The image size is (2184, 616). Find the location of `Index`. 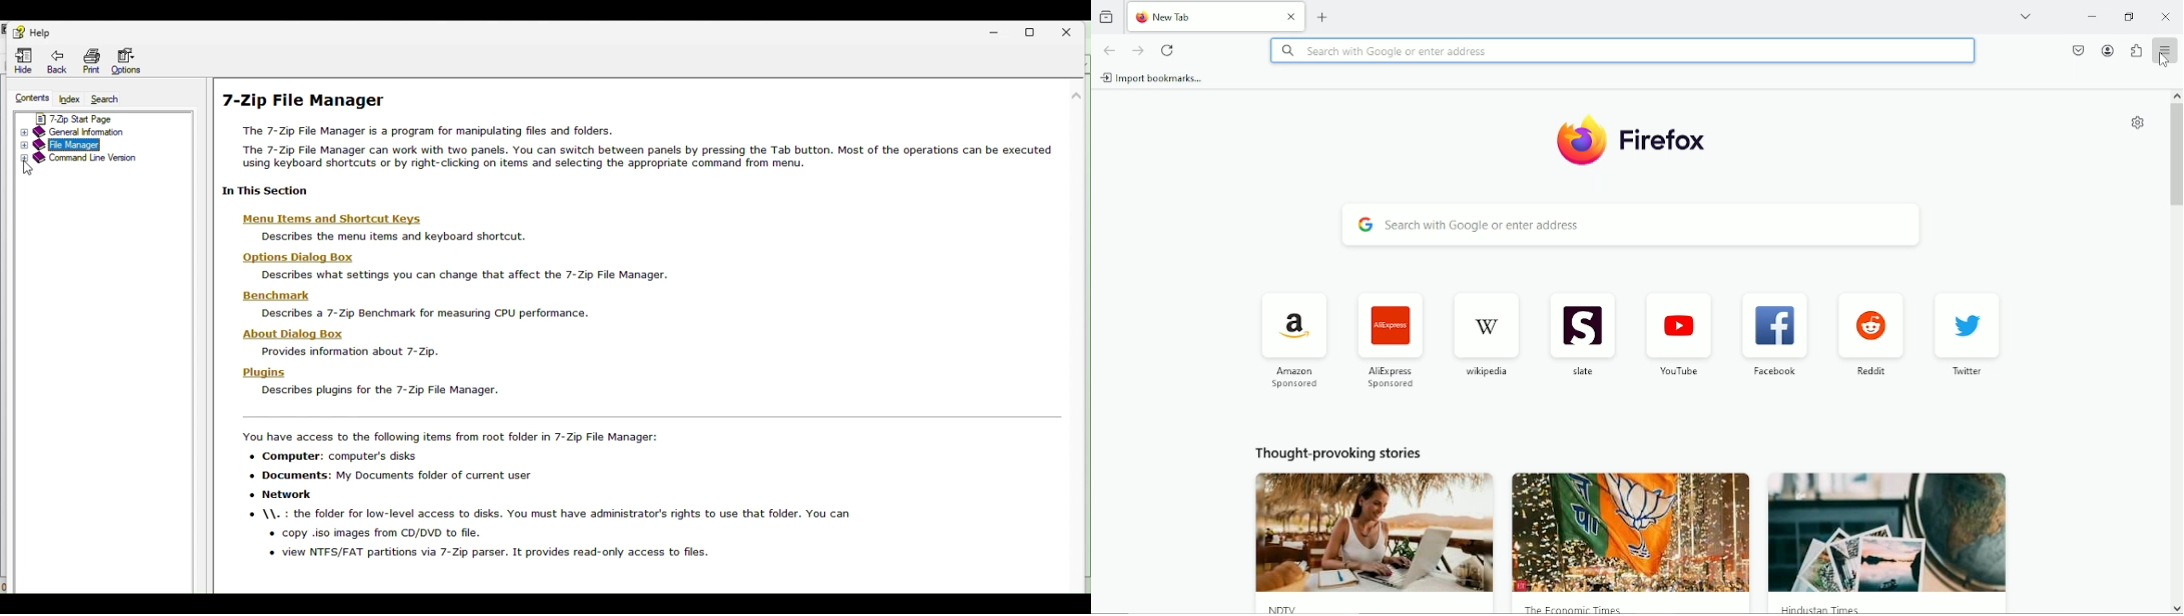

Index is located at coordinates (71, 101).